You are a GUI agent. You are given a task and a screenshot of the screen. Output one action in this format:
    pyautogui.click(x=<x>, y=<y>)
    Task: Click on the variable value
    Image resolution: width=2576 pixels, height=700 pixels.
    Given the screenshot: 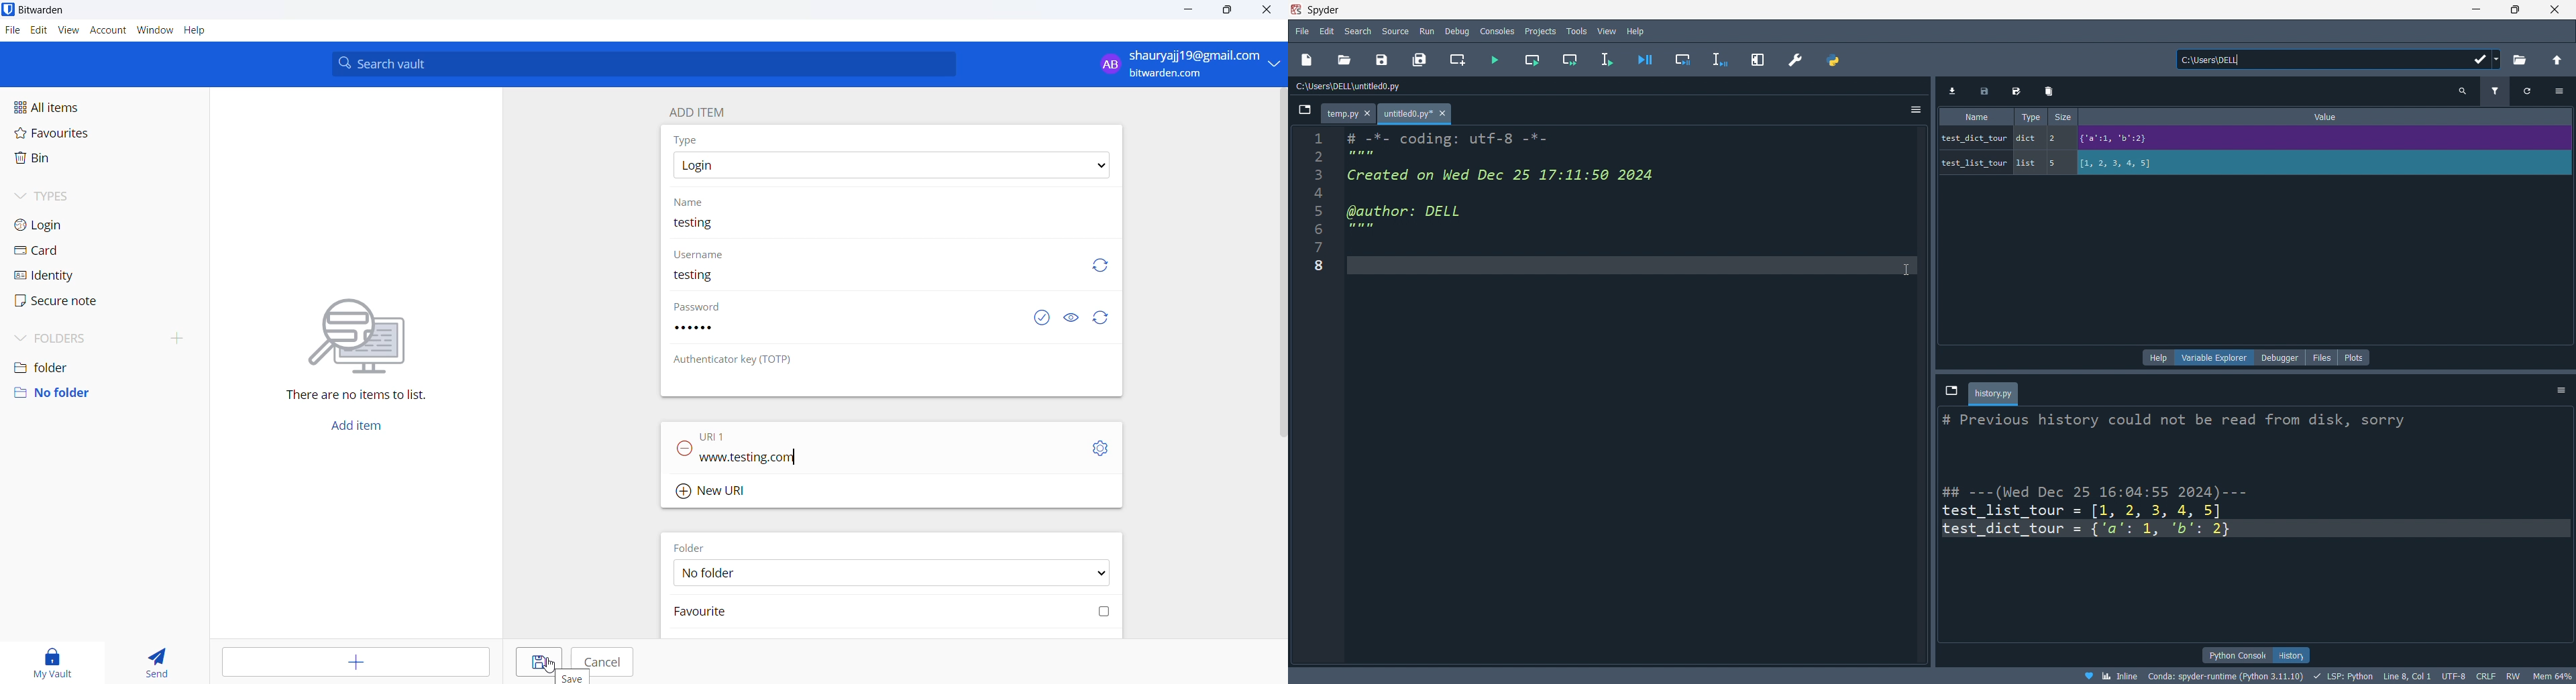 What is the action you would take?
    pyautogui.click(x=2322, y=164)
    